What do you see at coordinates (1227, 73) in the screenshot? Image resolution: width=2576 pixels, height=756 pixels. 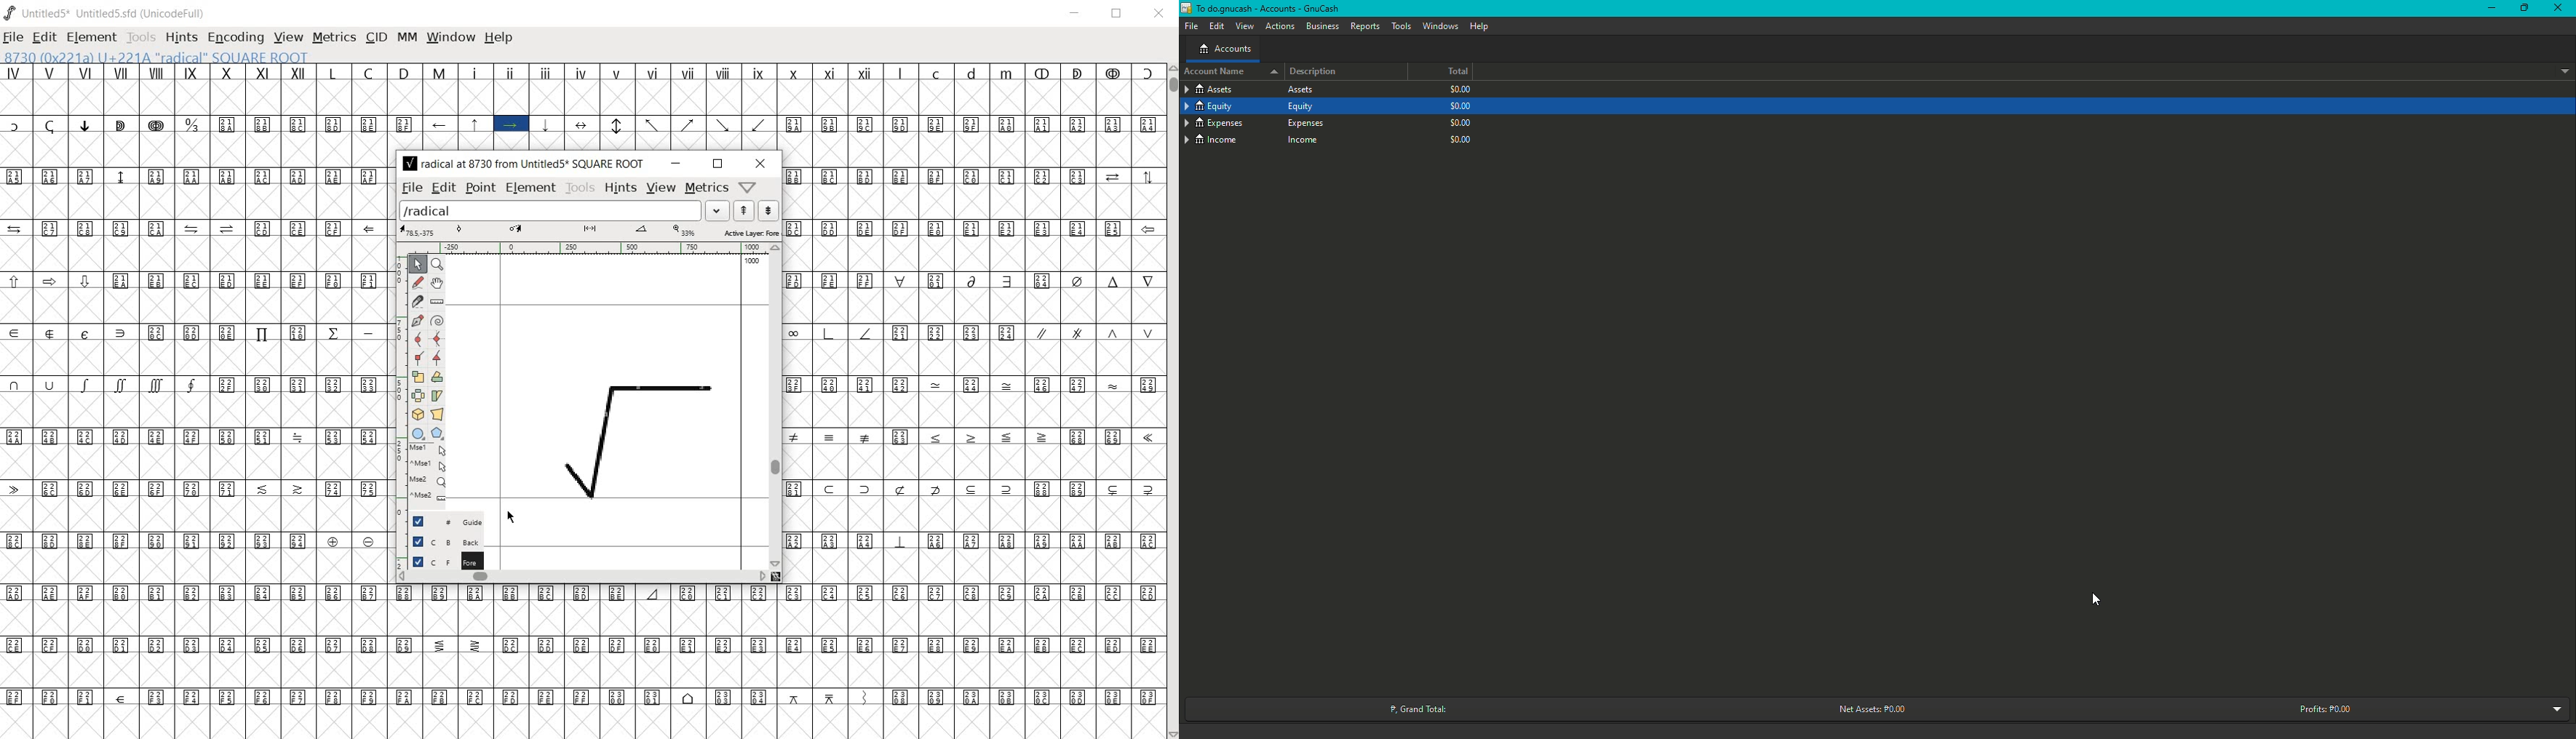 I see `Account name` at bounding box center [1227, 73].